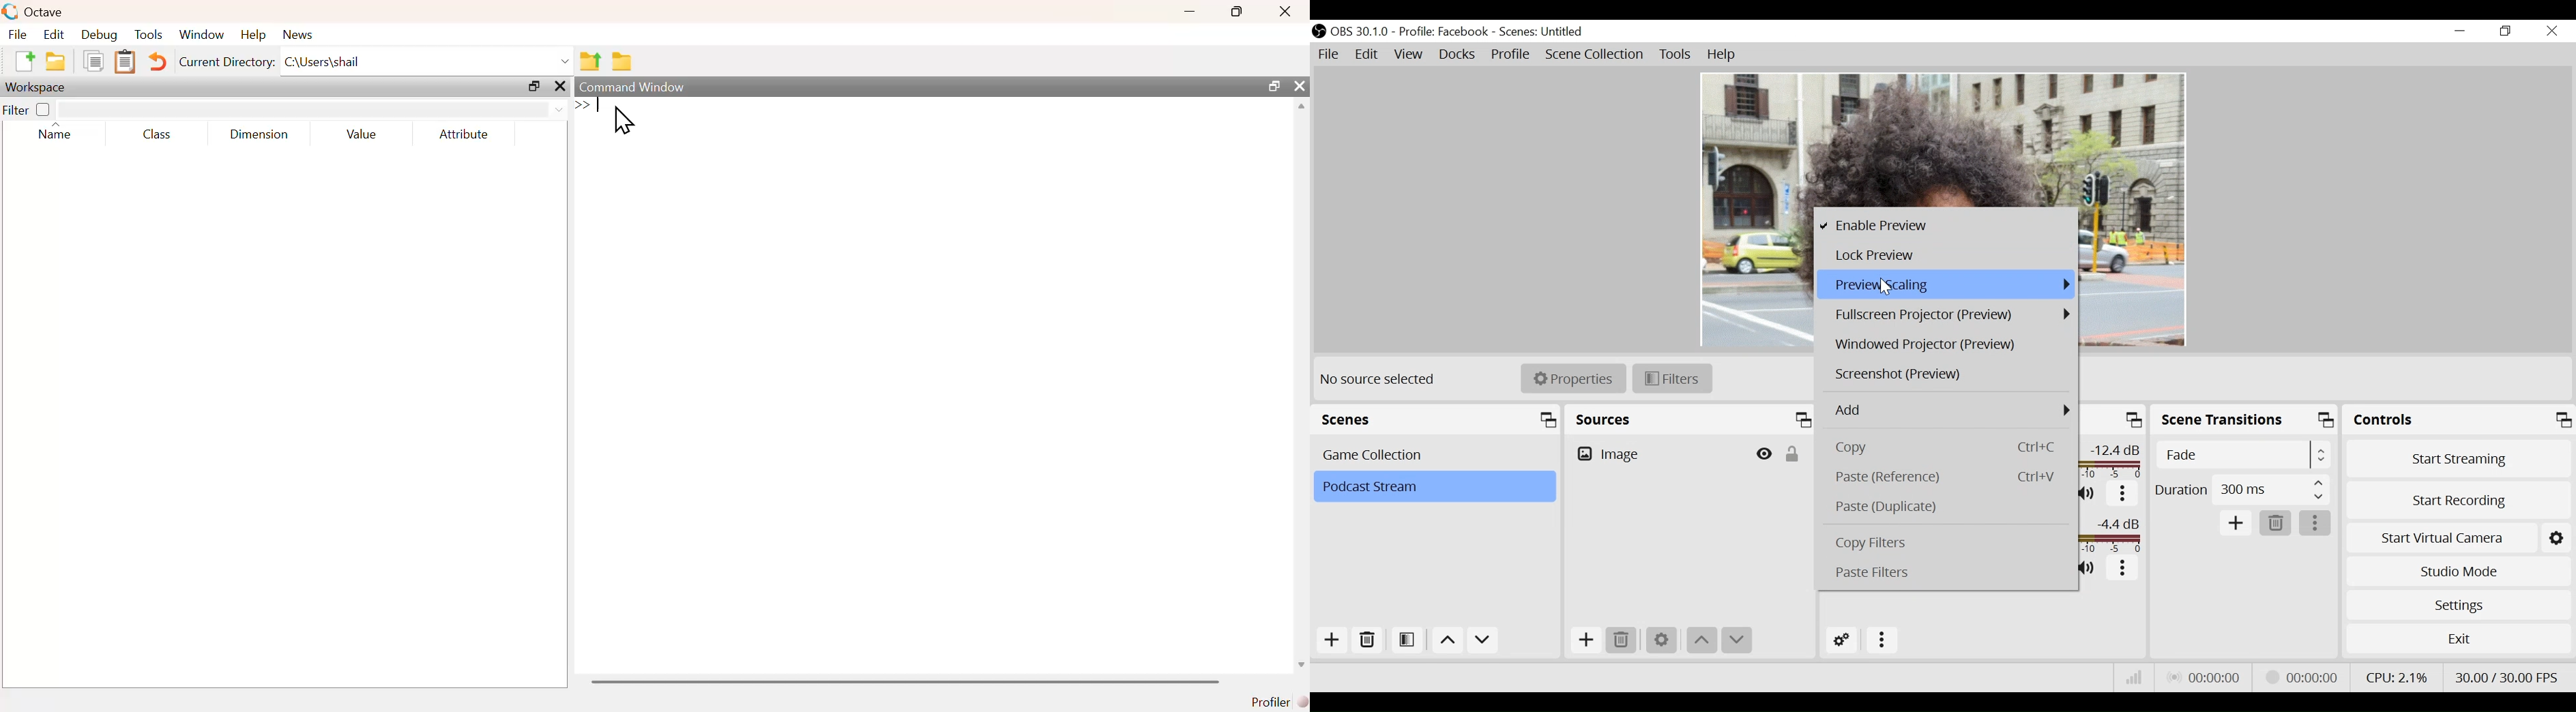 The image size is (2576, 728). I want to click on Copy Filters, so click(1949, 542).